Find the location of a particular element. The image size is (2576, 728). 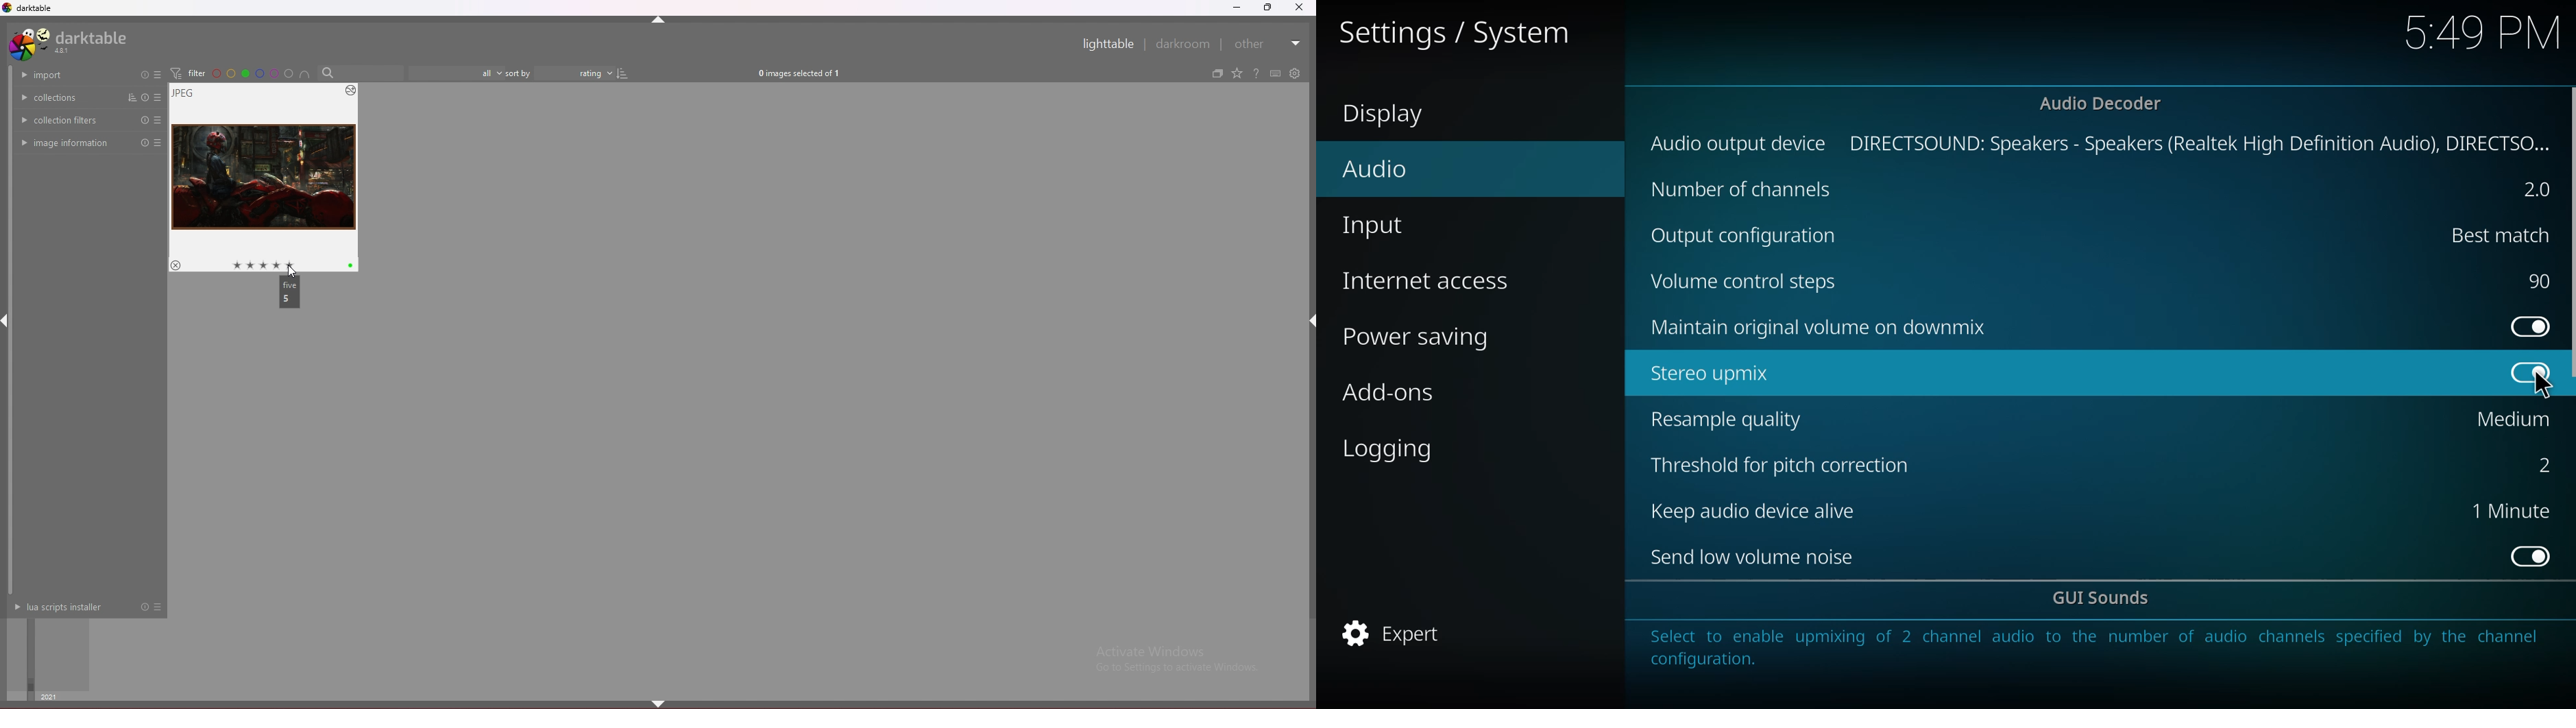

add-ons is located at coordinates (1392, 393).